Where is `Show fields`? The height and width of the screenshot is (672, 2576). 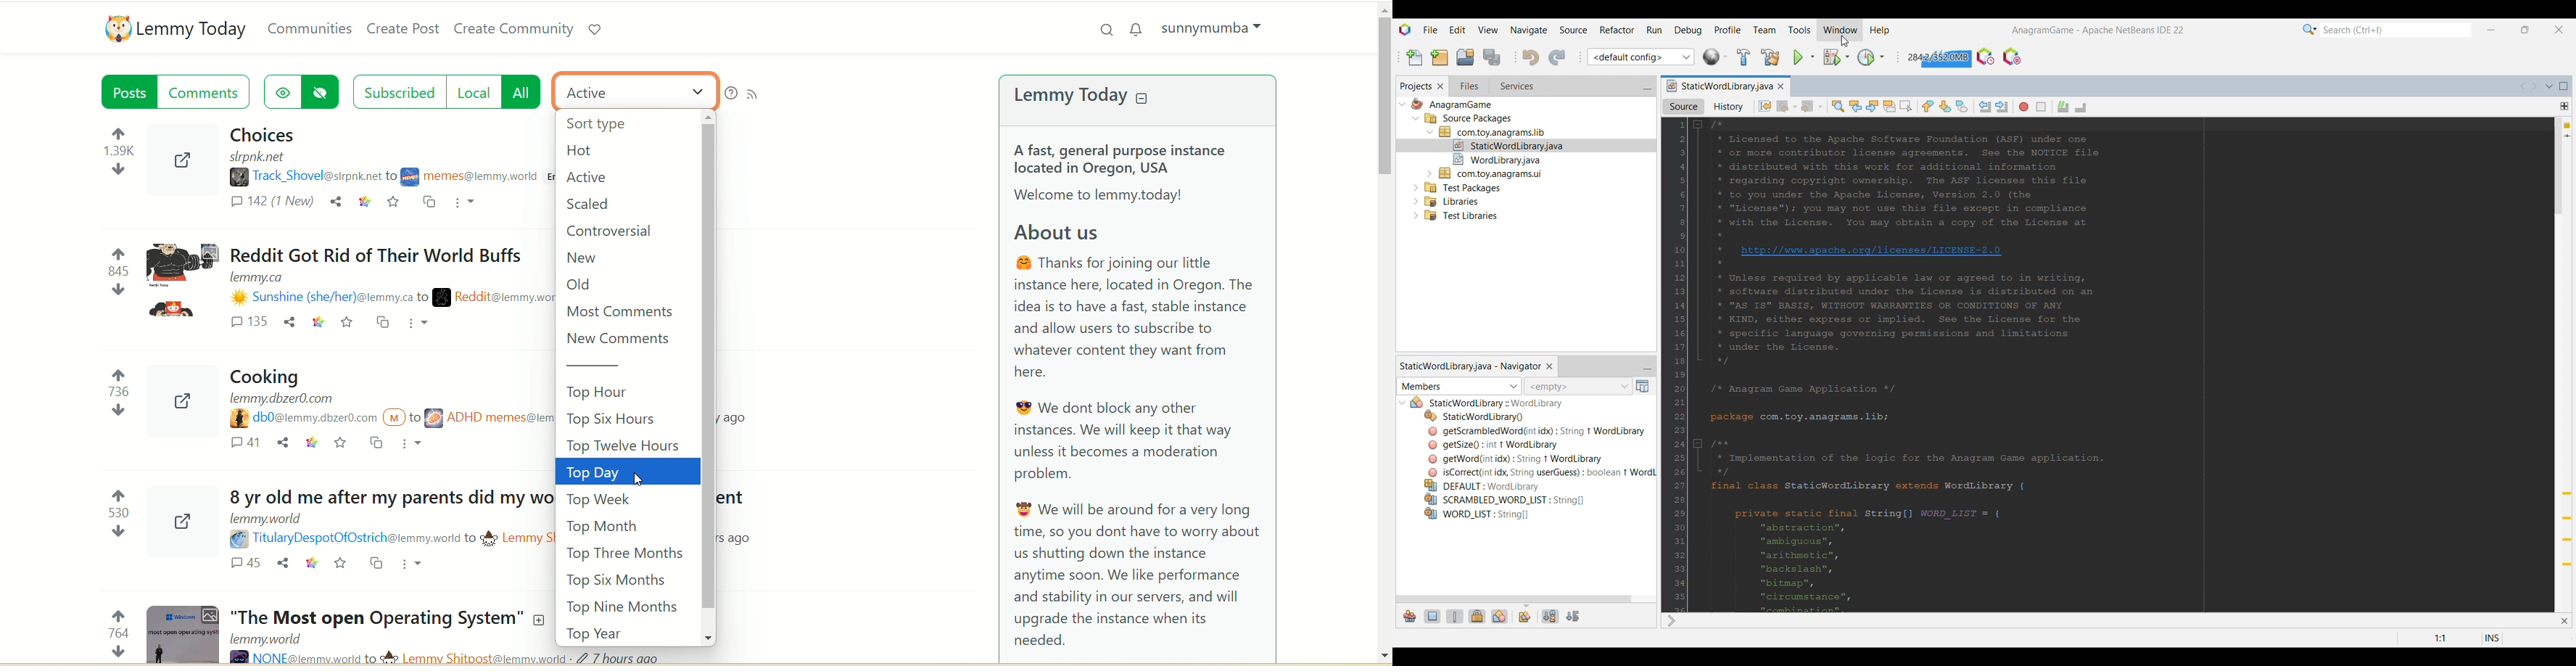 Show fields is located at coordinates (1433, 617).